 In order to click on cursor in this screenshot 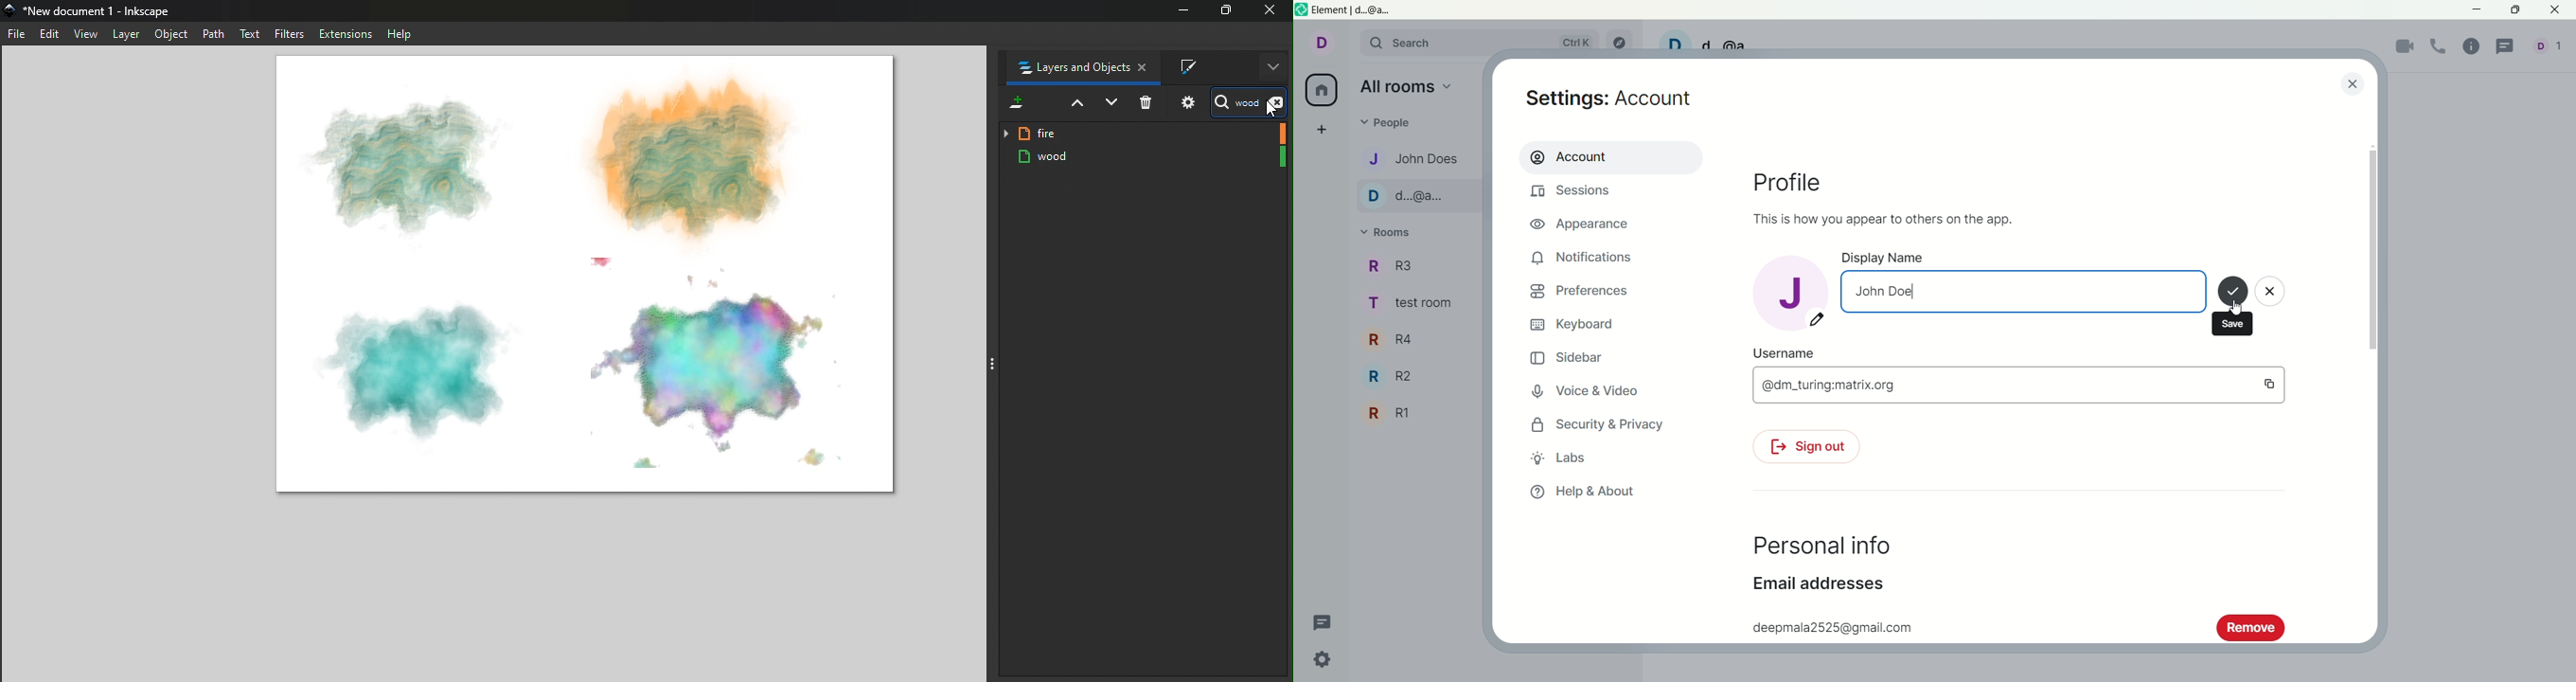, I will do `click(2235, 306)`.